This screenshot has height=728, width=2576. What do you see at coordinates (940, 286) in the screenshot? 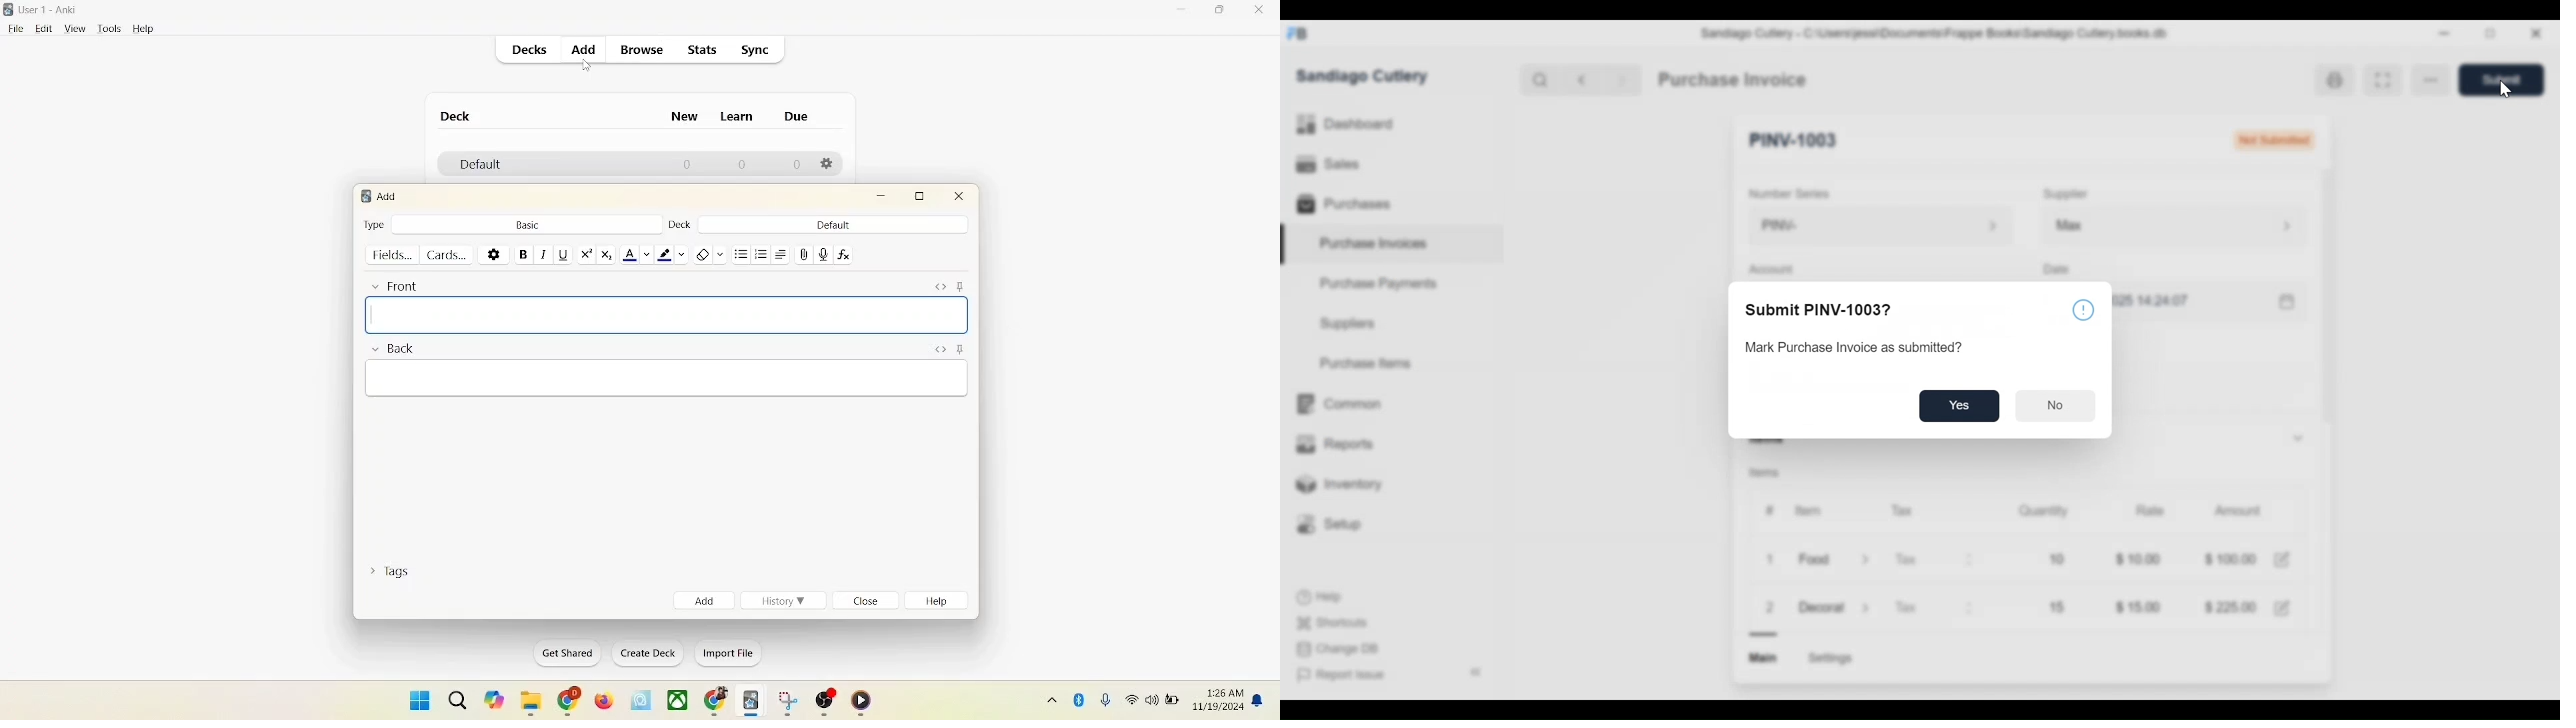
I see `HTML editor` at bounding box center [940, 286].